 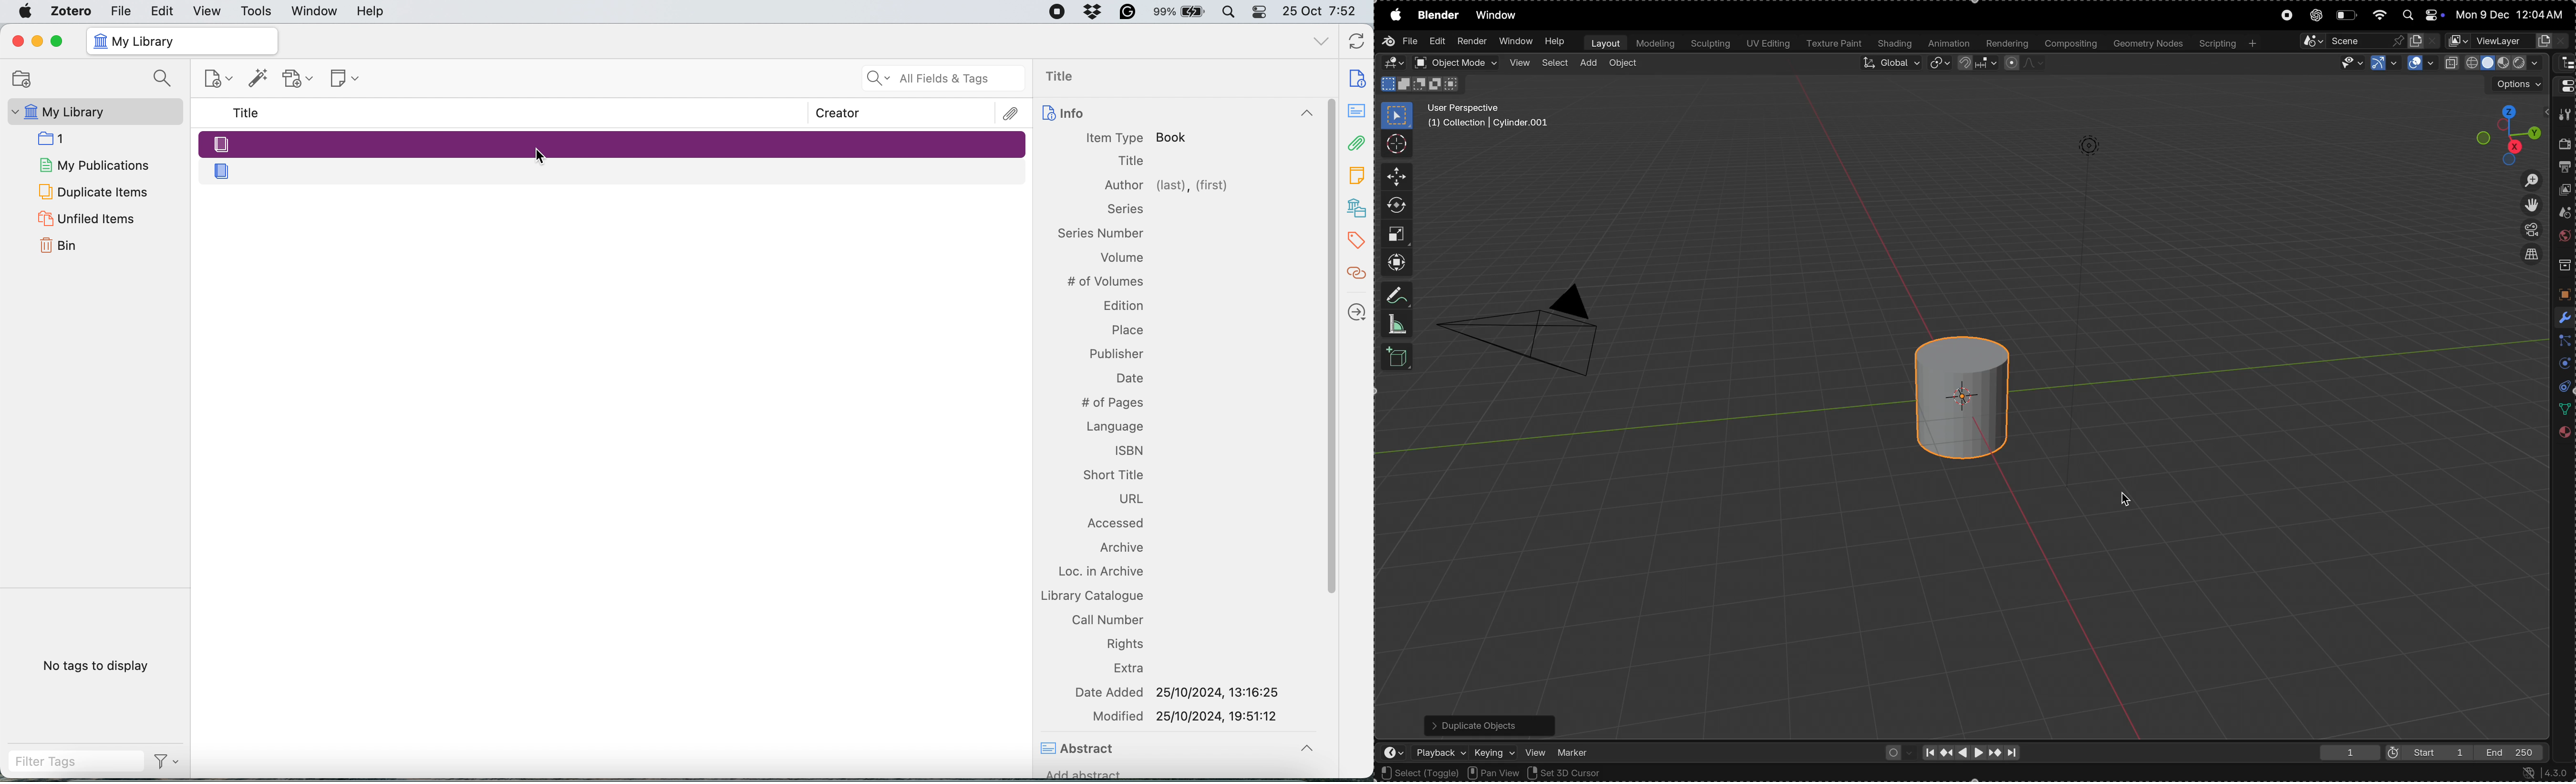 I want to click on , so click(x=1124, y=209).